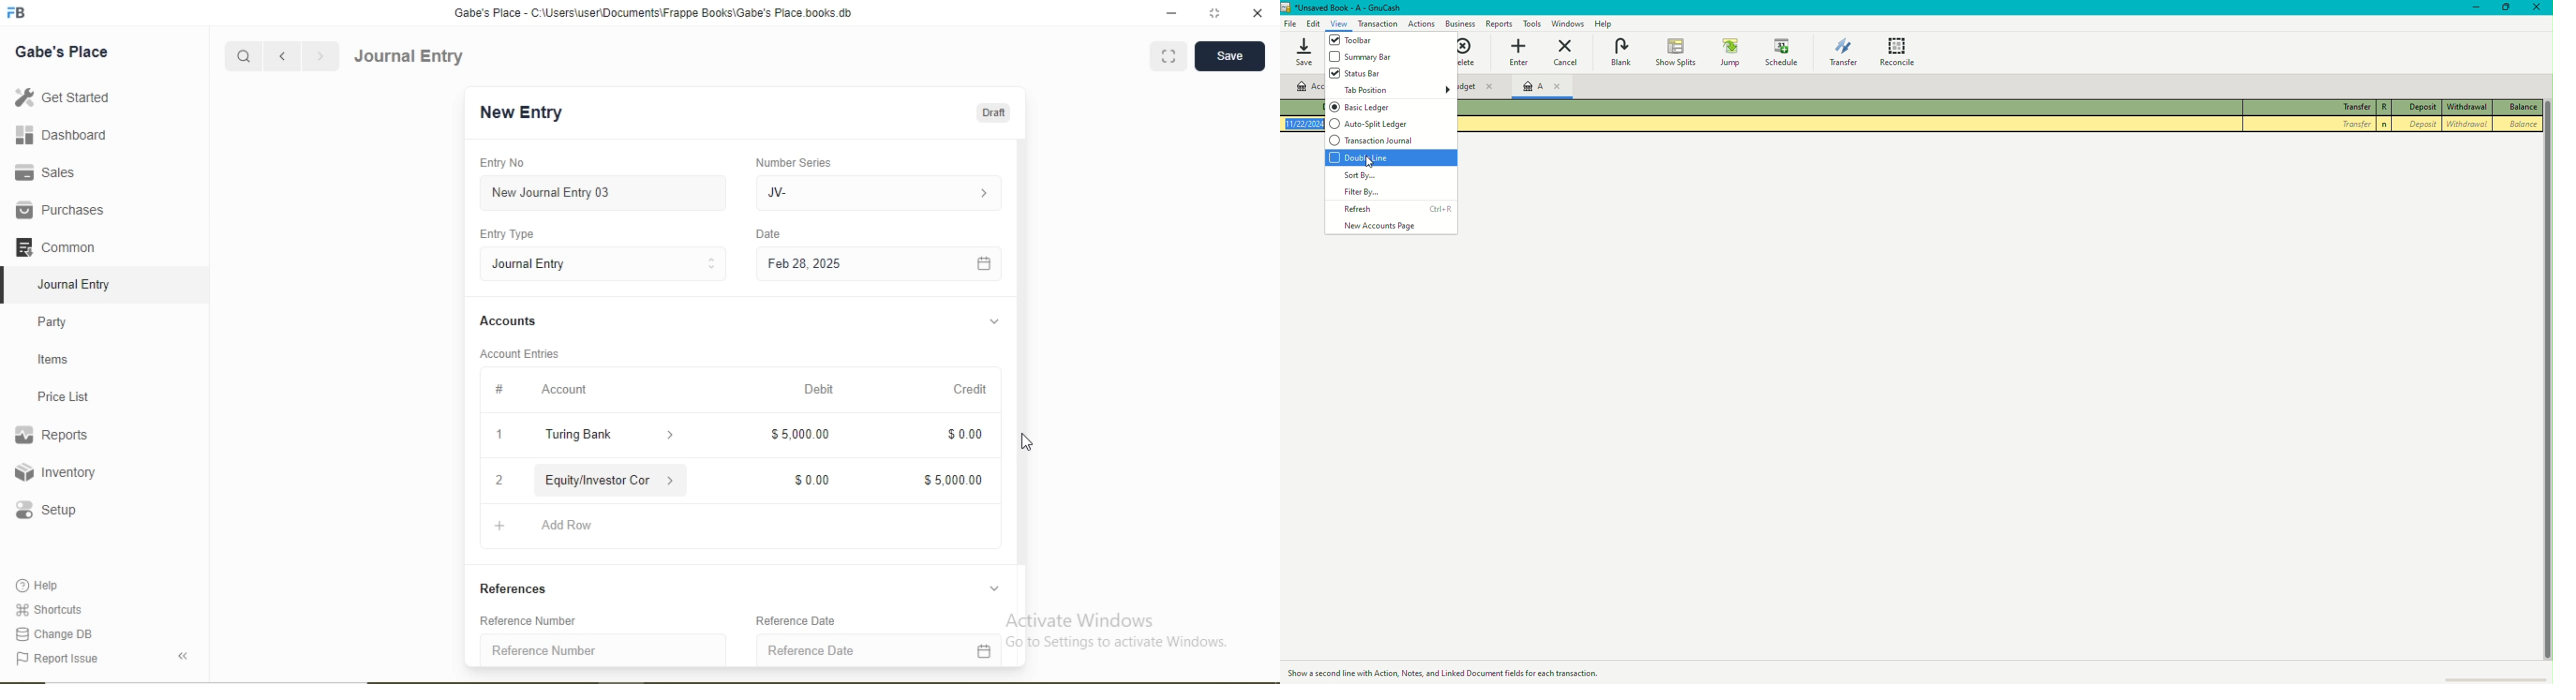 This screenshot has width=2576, height=700. Describe the element at coordinates (1395, 74) in the screenshot. I see `Status Bar` at that location.